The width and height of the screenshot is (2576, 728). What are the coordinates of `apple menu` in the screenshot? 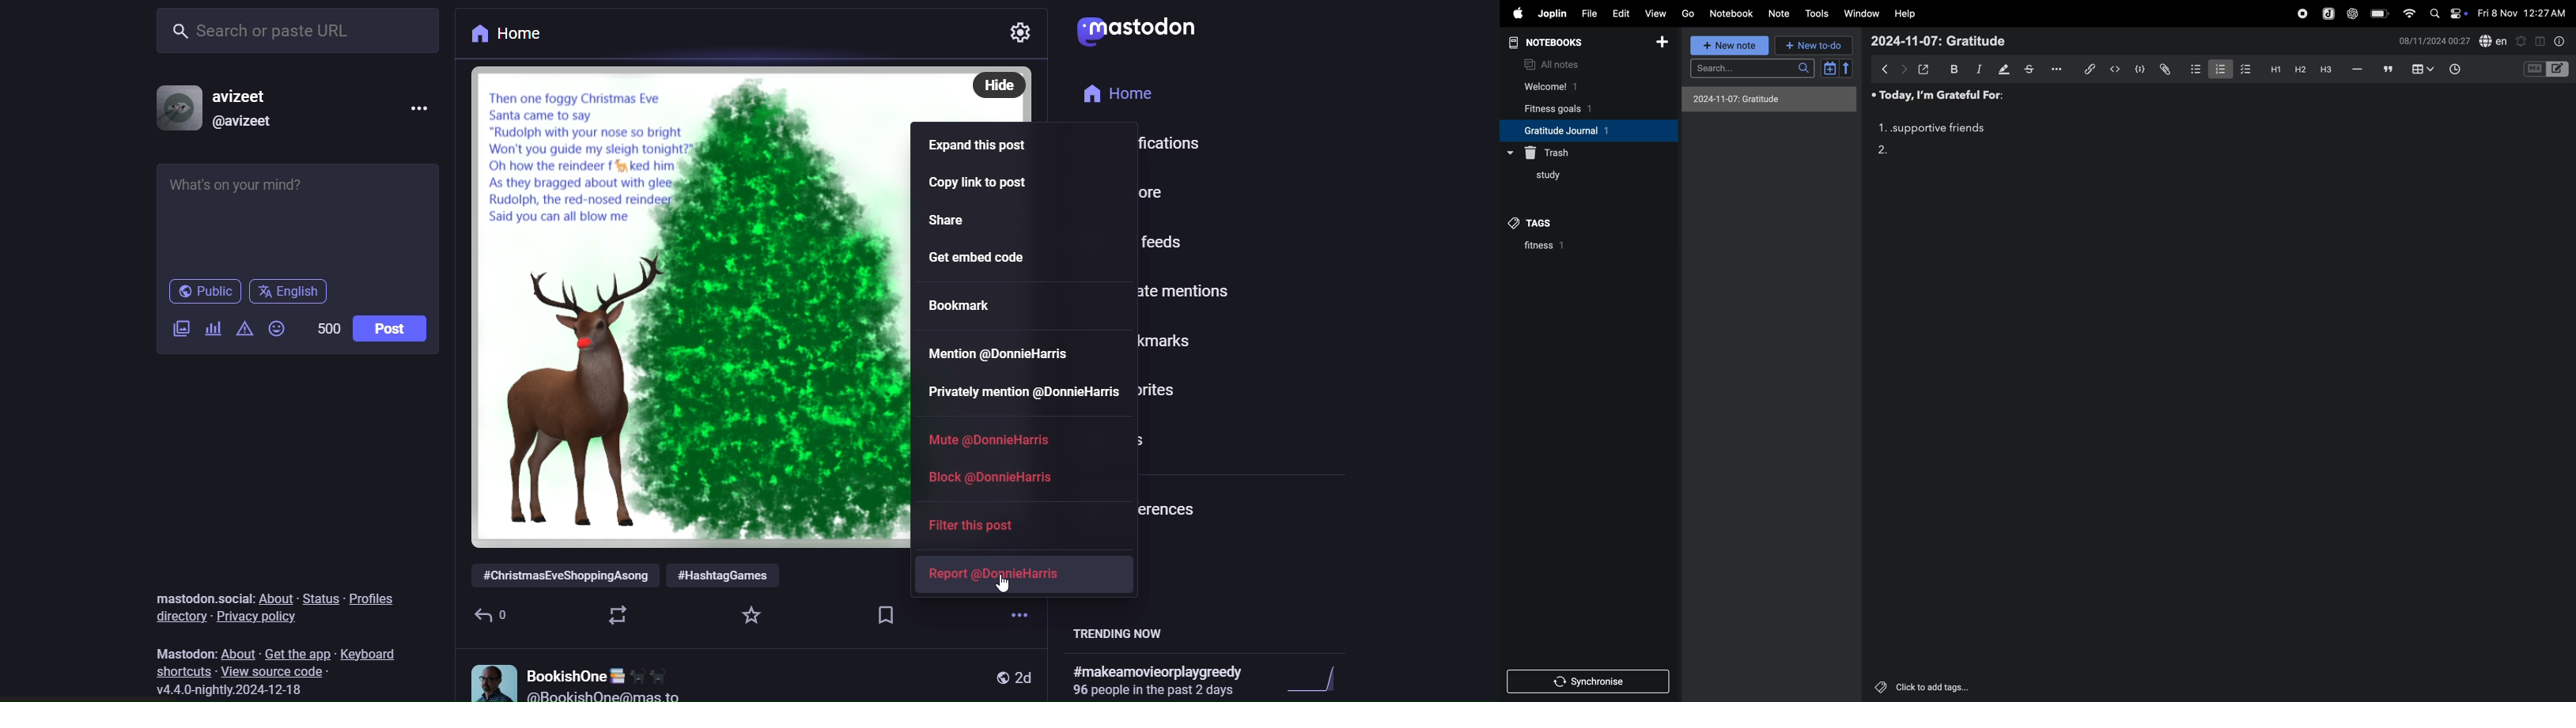 It's located at (1514, 14).